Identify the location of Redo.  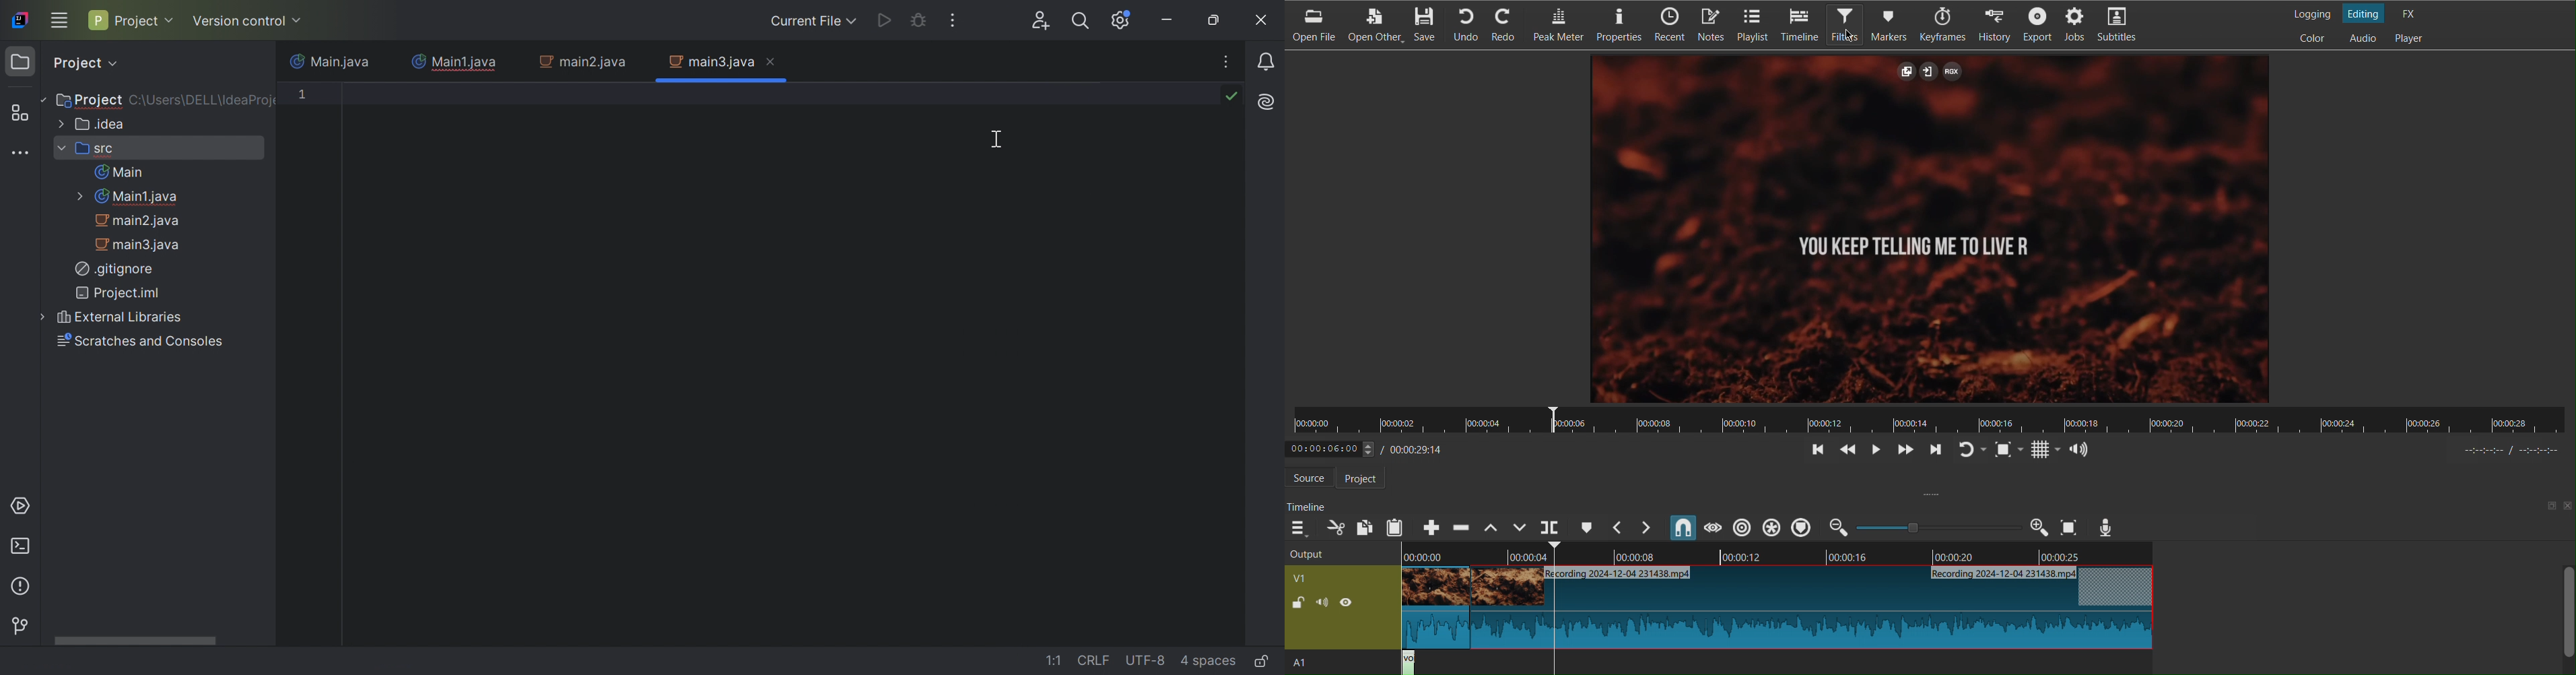
(1511, 25).